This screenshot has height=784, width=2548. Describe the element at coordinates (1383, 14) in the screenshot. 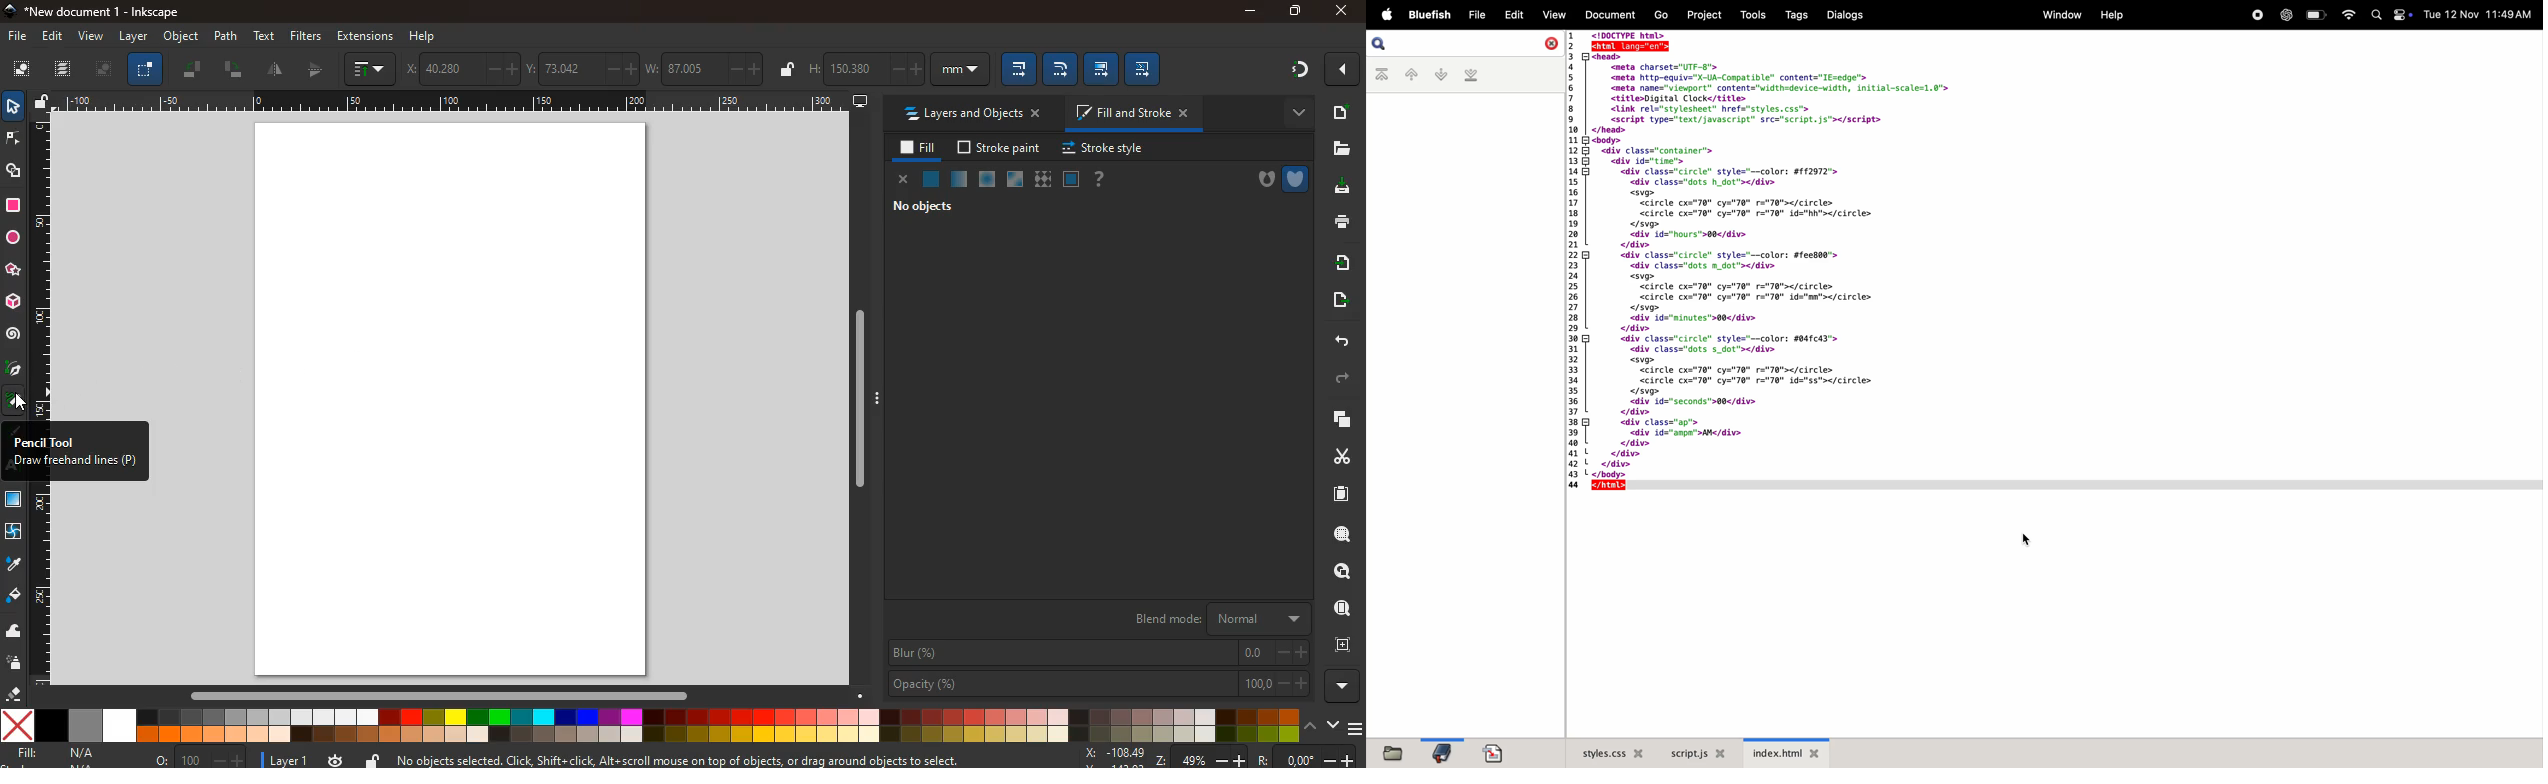

I see `apple menu` at that location.